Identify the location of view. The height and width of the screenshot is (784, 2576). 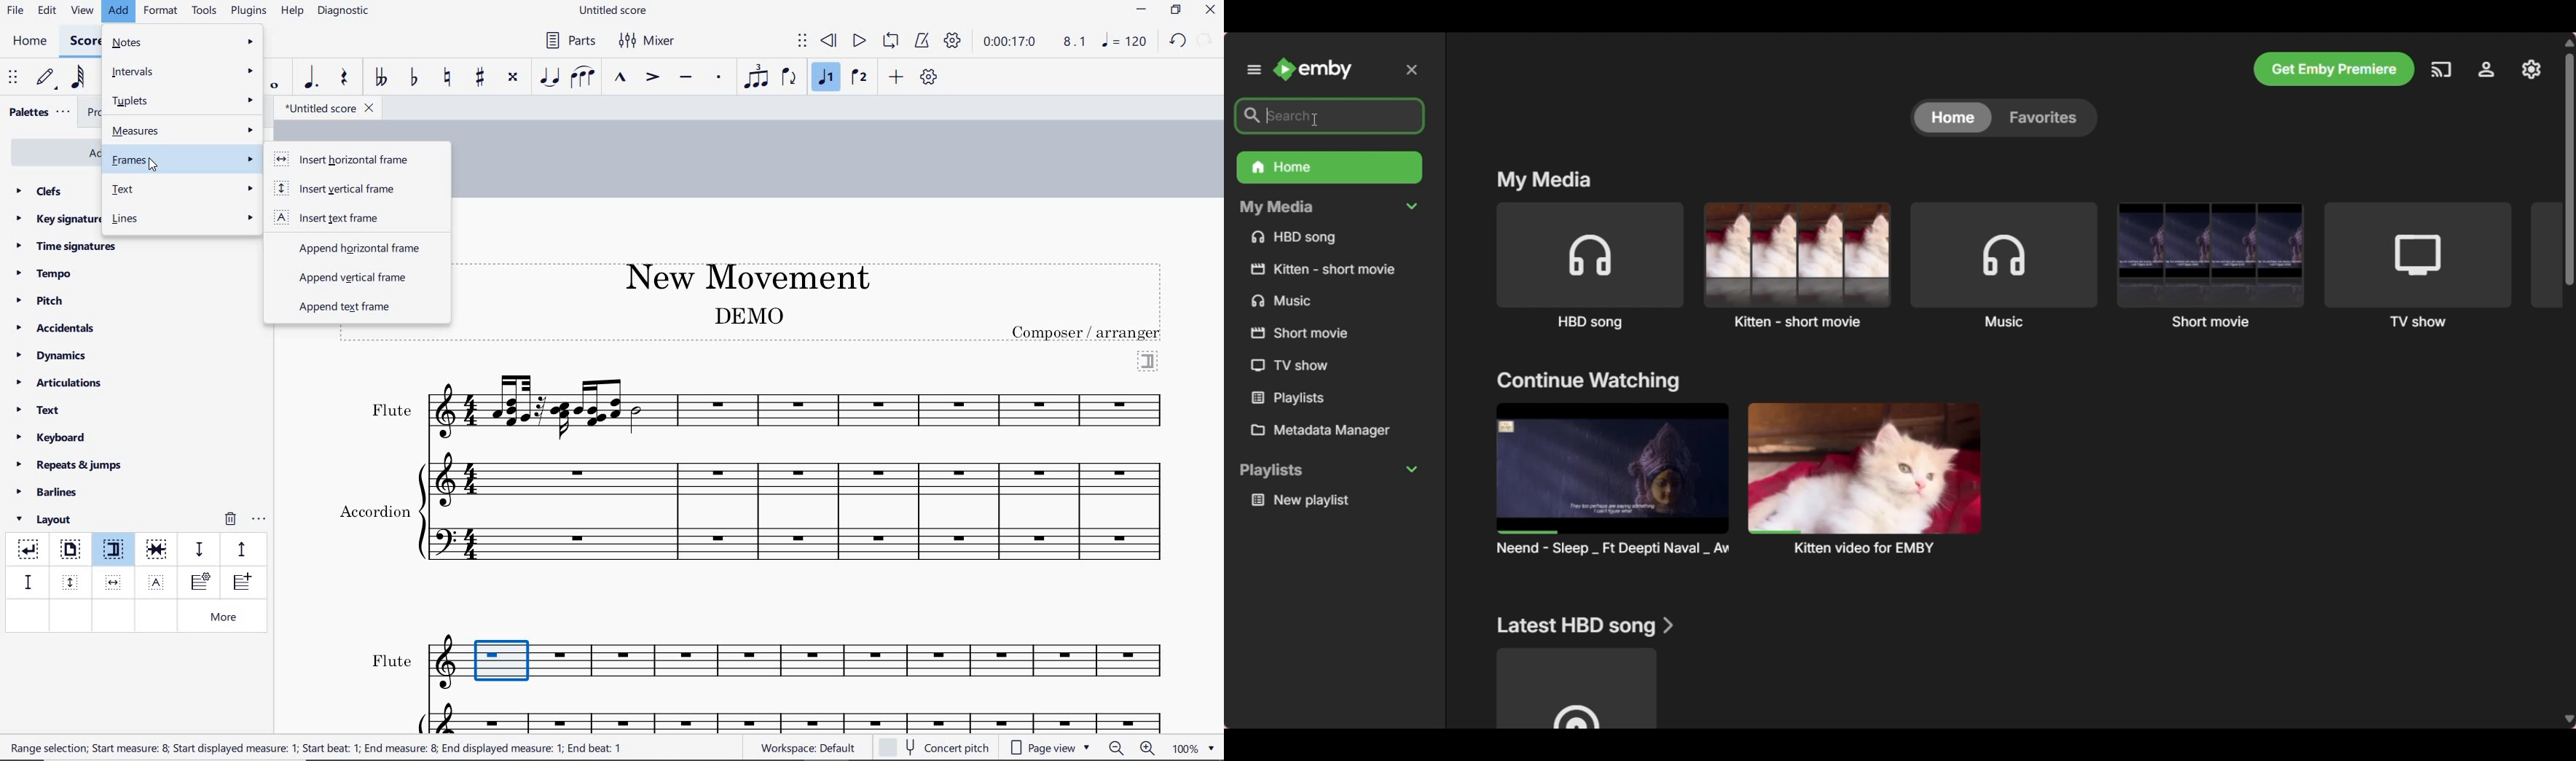
(80, 12).